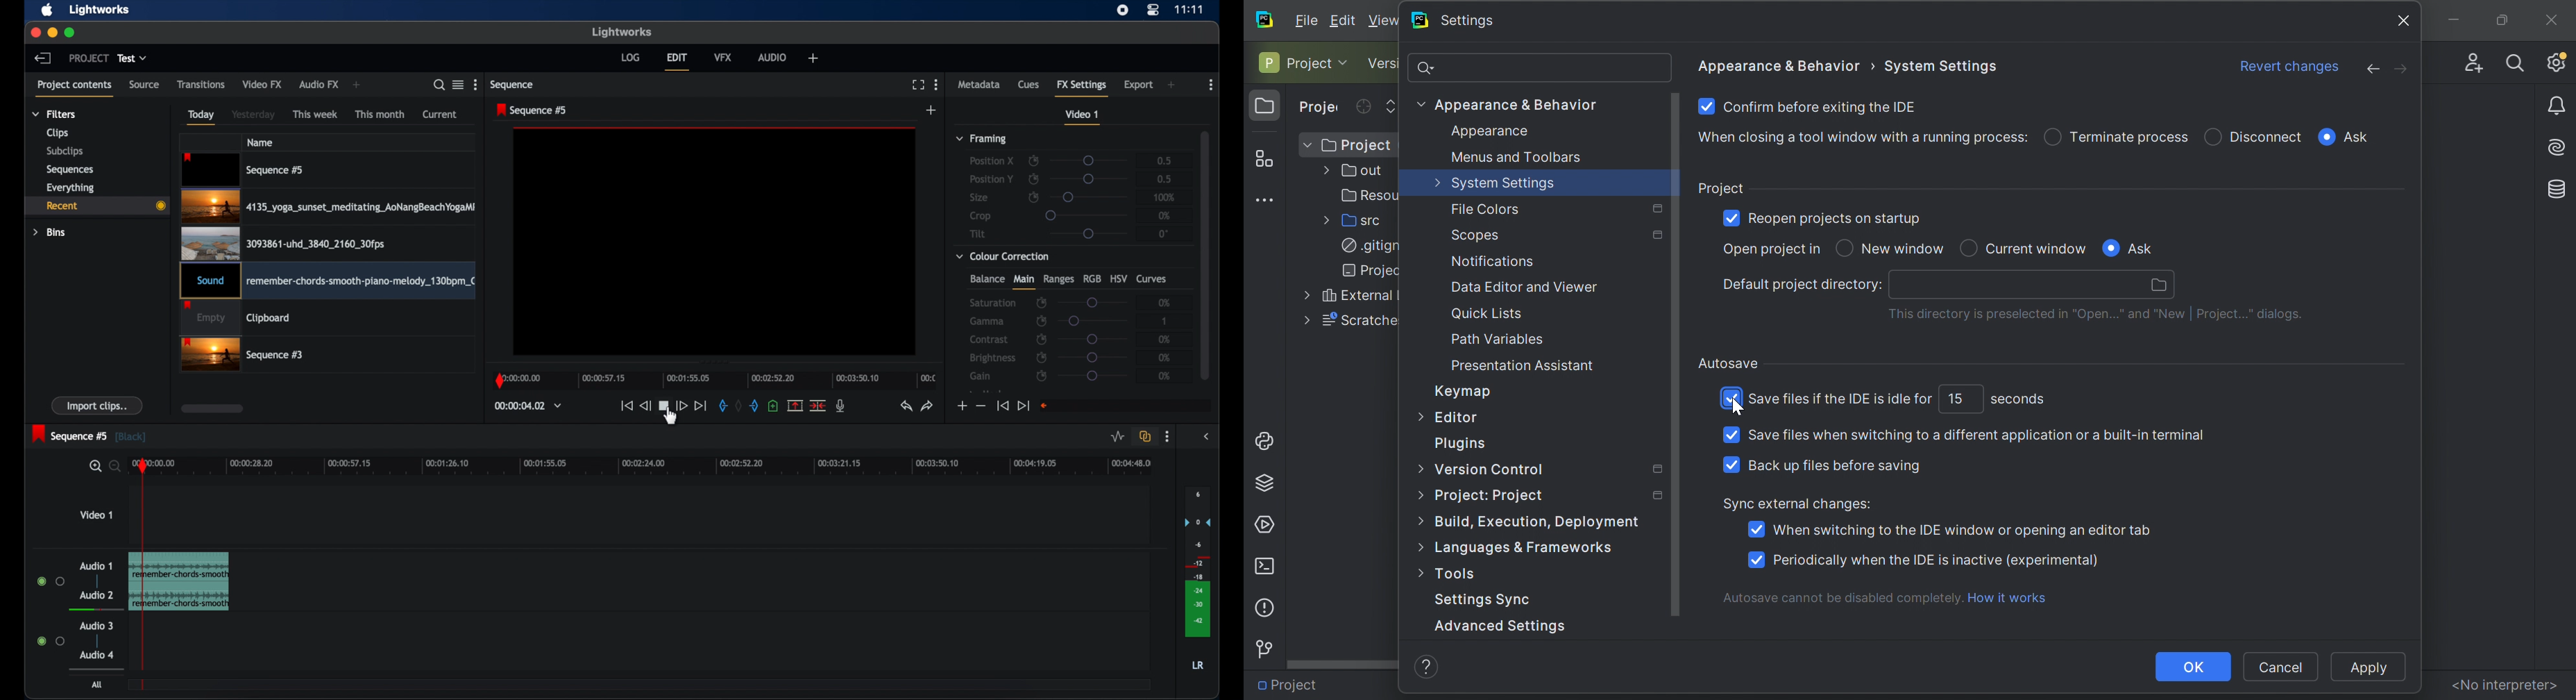  What do you see at coordinates (1041, 357) in the screenshot?
I see `enable/disable keyframes` at bounding box center [1041, 357].